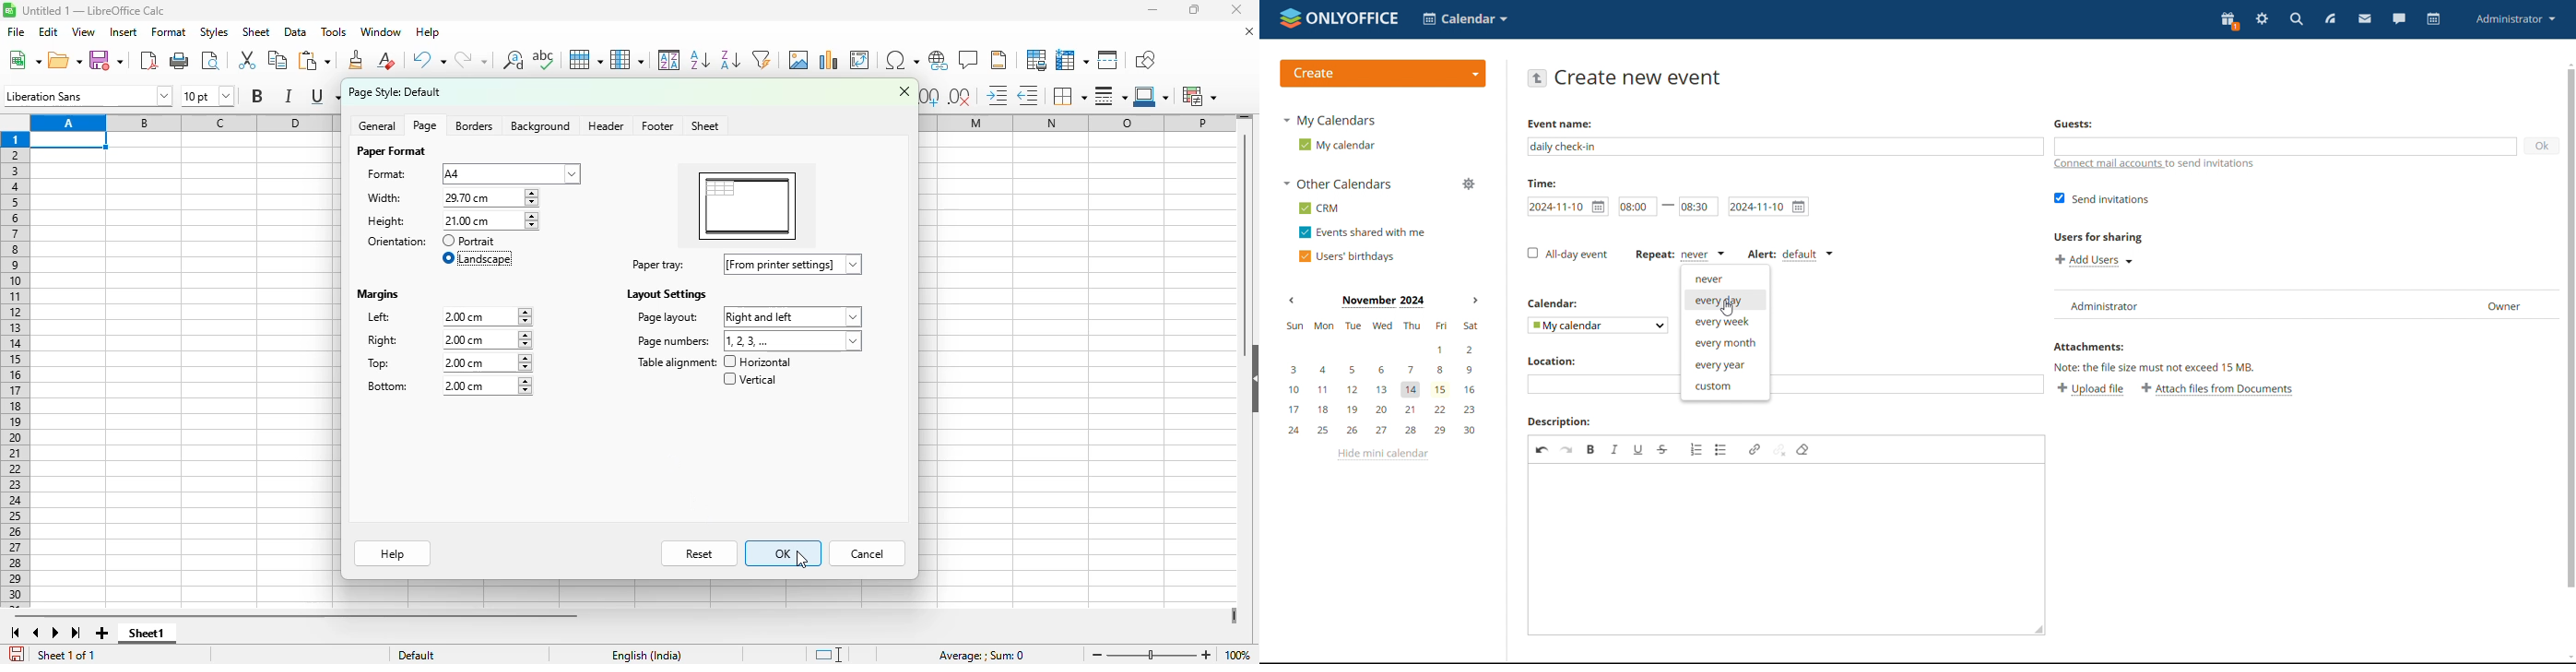  I want to click on undo, so click(428, 60).